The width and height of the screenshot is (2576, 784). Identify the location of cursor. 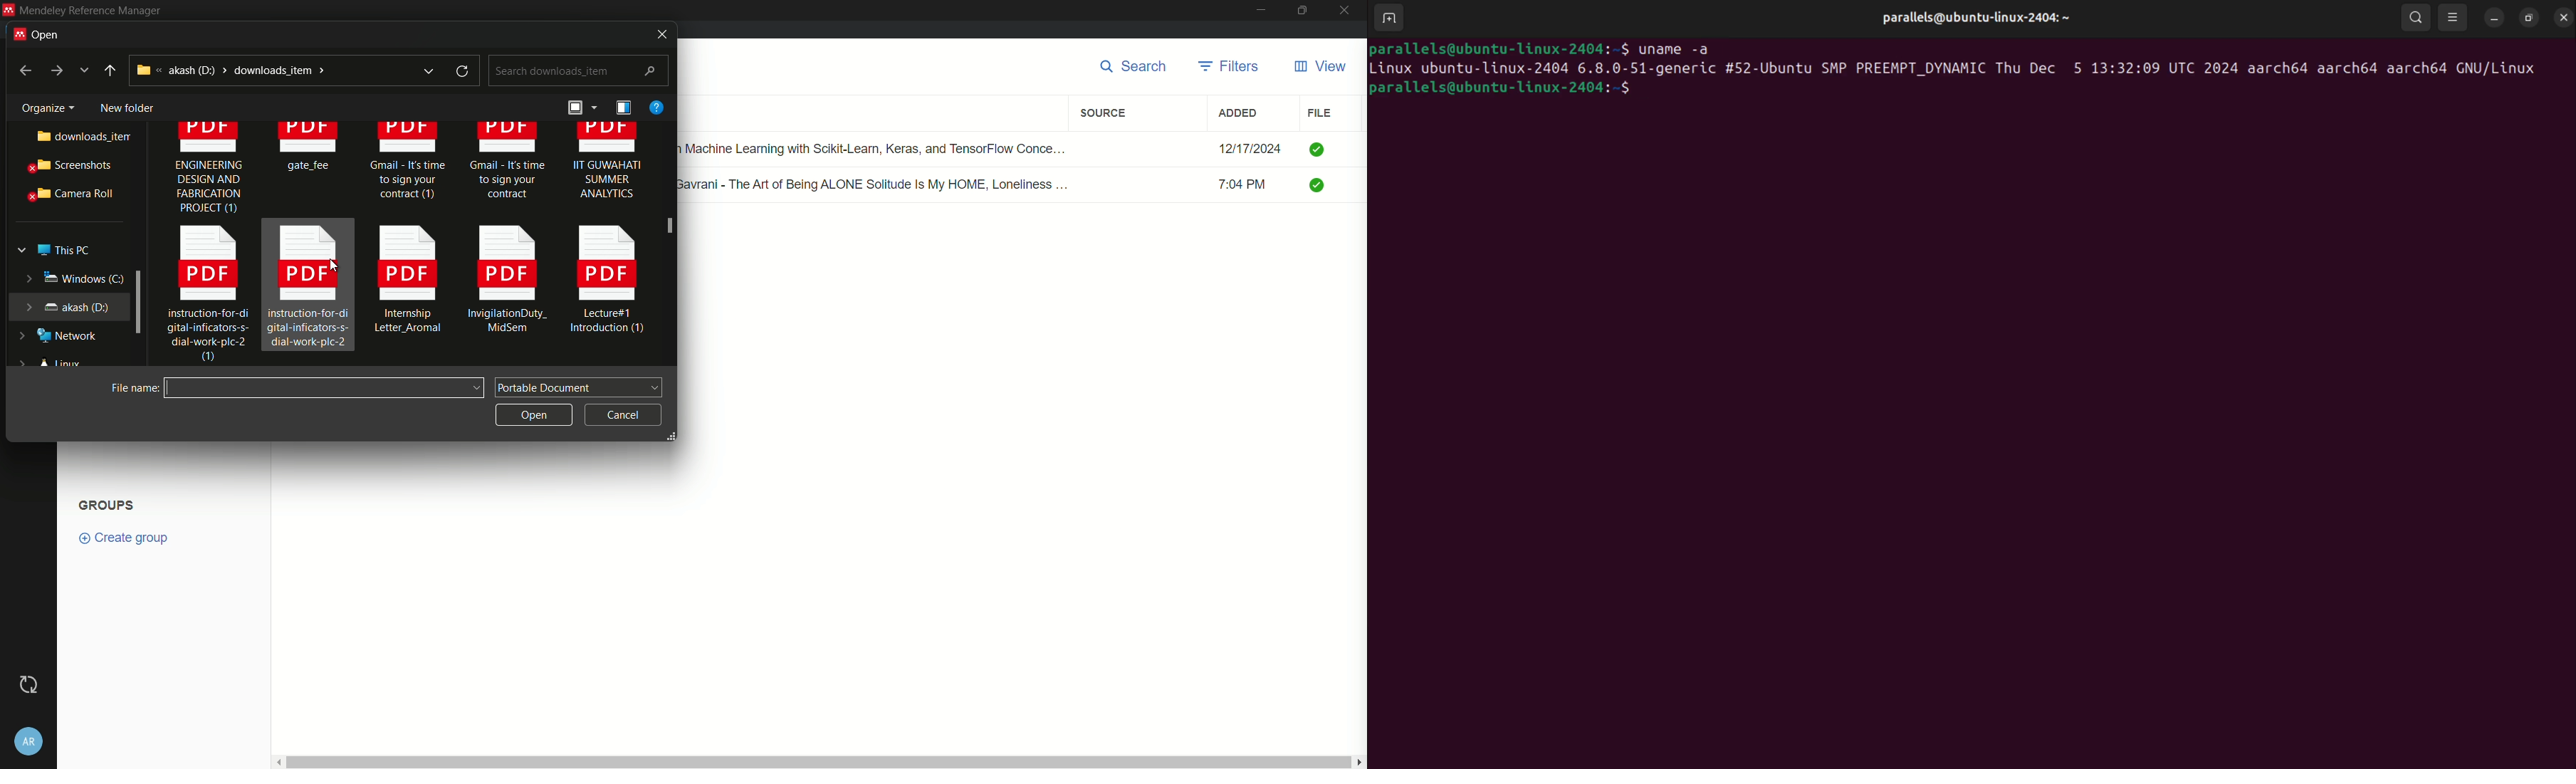
(673, 223).